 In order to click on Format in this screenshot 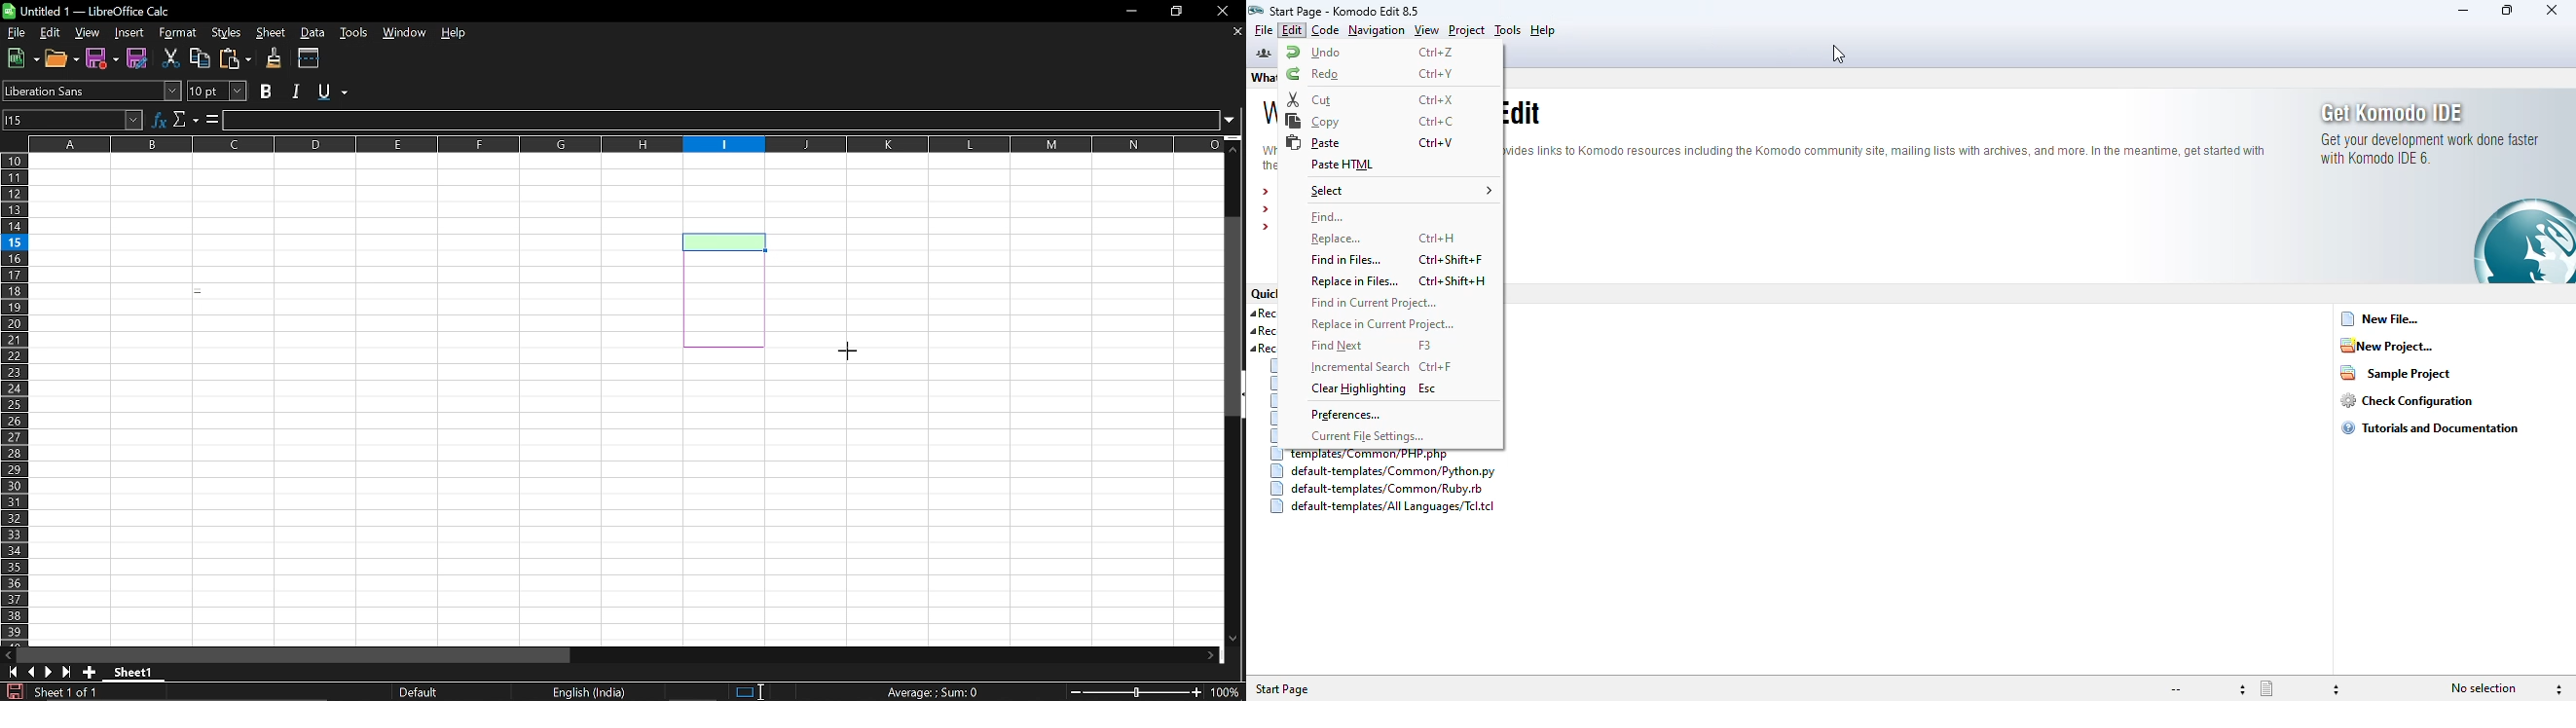, I will do `click(176, 33)`.